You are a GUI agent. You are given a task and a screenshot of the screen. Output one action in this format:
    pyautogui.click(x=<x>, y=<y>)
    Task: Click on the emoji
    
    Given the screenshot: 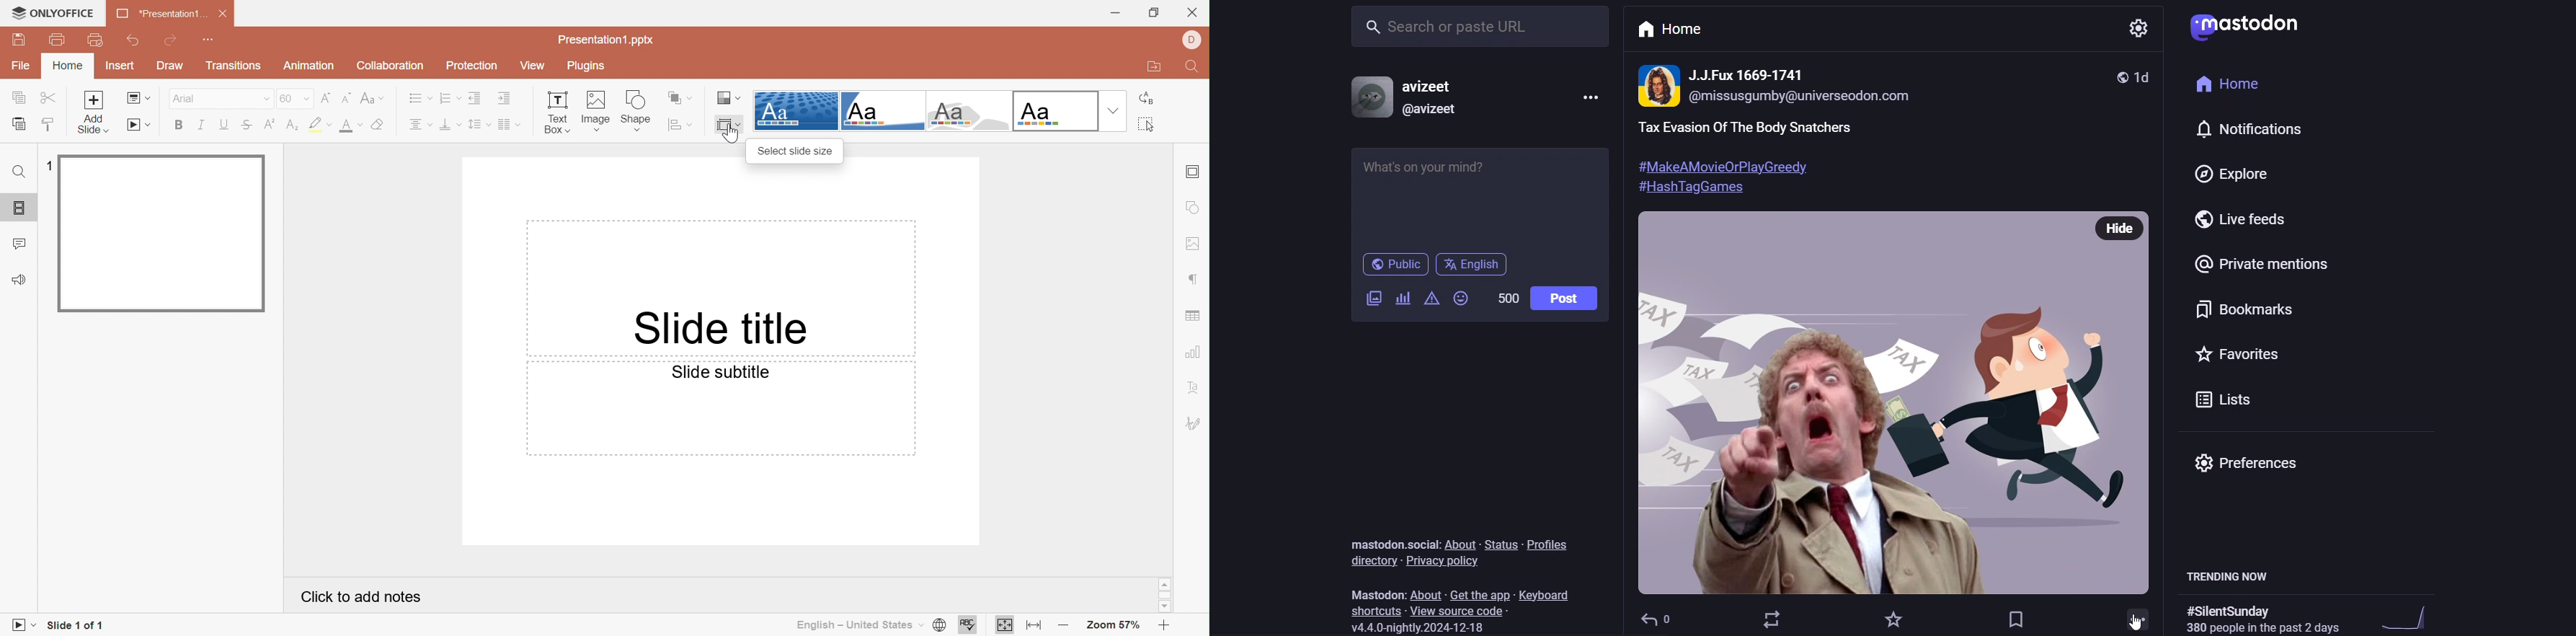 What is the action you would take?
    pyautogui.click(x=1461, y=299)
    